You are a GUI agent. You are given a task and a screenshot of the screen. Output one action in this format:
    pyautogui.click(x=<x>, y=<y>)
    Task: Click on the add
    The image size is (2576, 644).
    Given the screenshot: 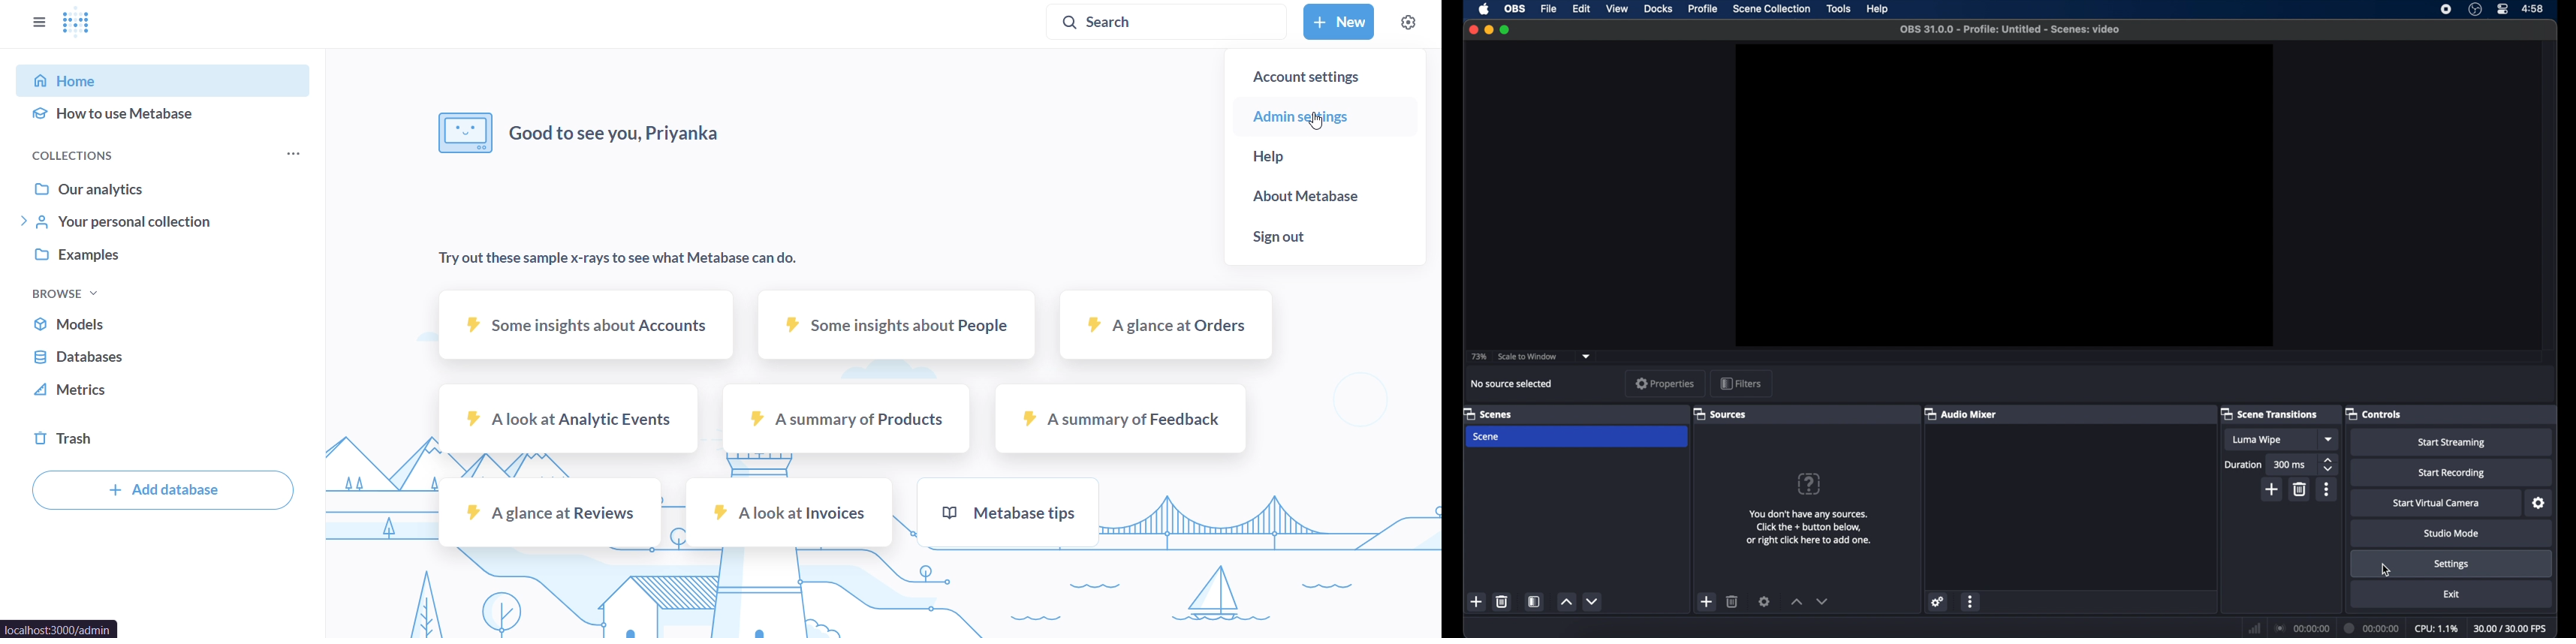 What is the action you would take?
    pyautogui.click(x=2272, y=489)
    